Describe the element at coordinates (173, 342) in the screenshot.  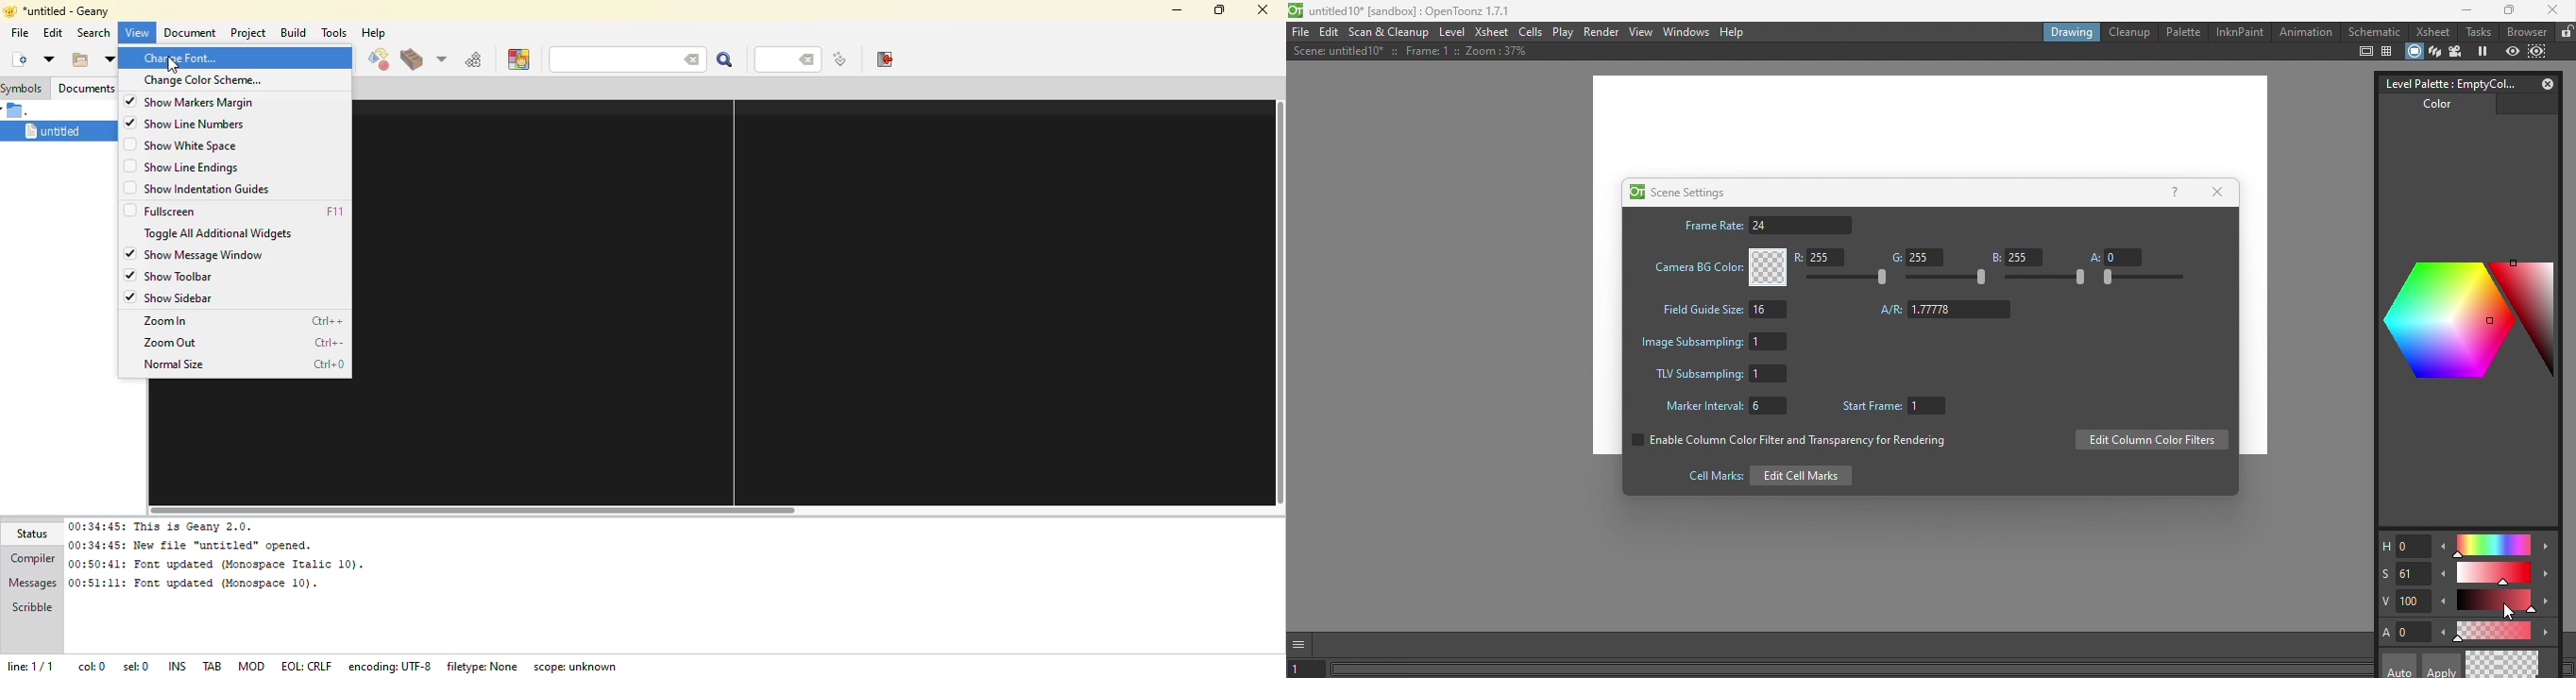
I see `zoom out` at that location.